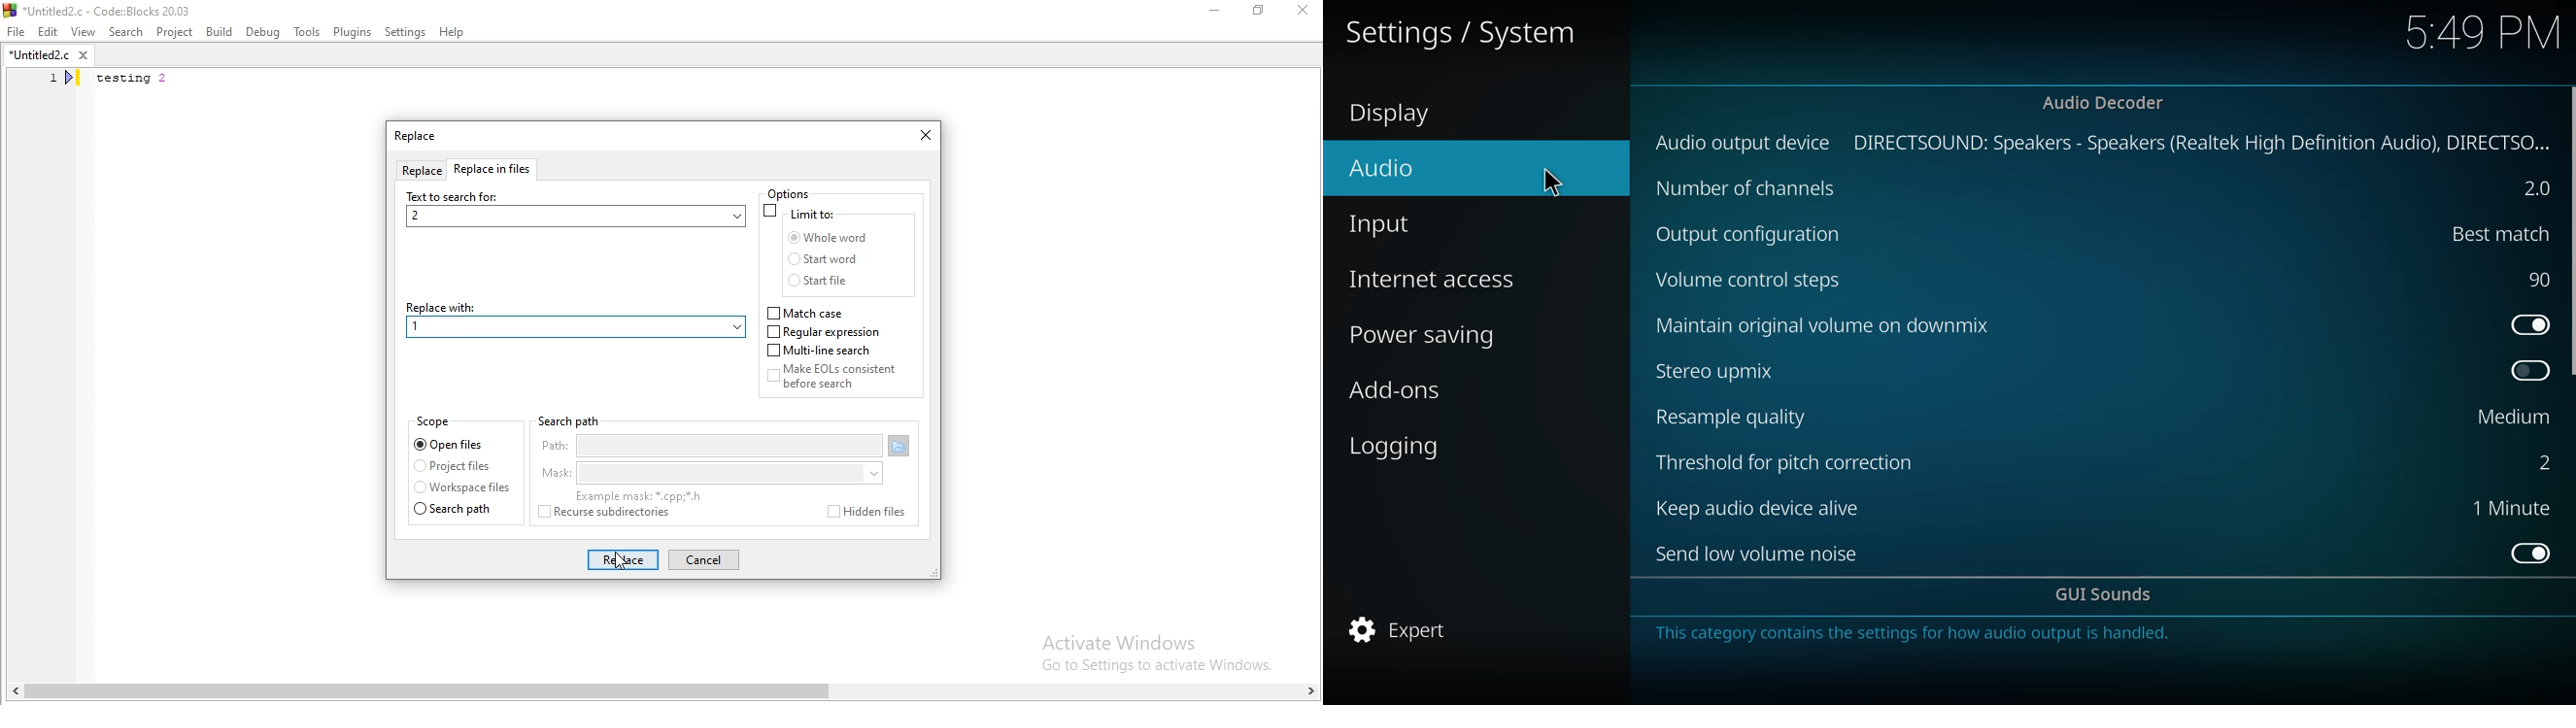 This screenshot has width=2576, height=728. I want to click on settings system, so click(1470, 30).